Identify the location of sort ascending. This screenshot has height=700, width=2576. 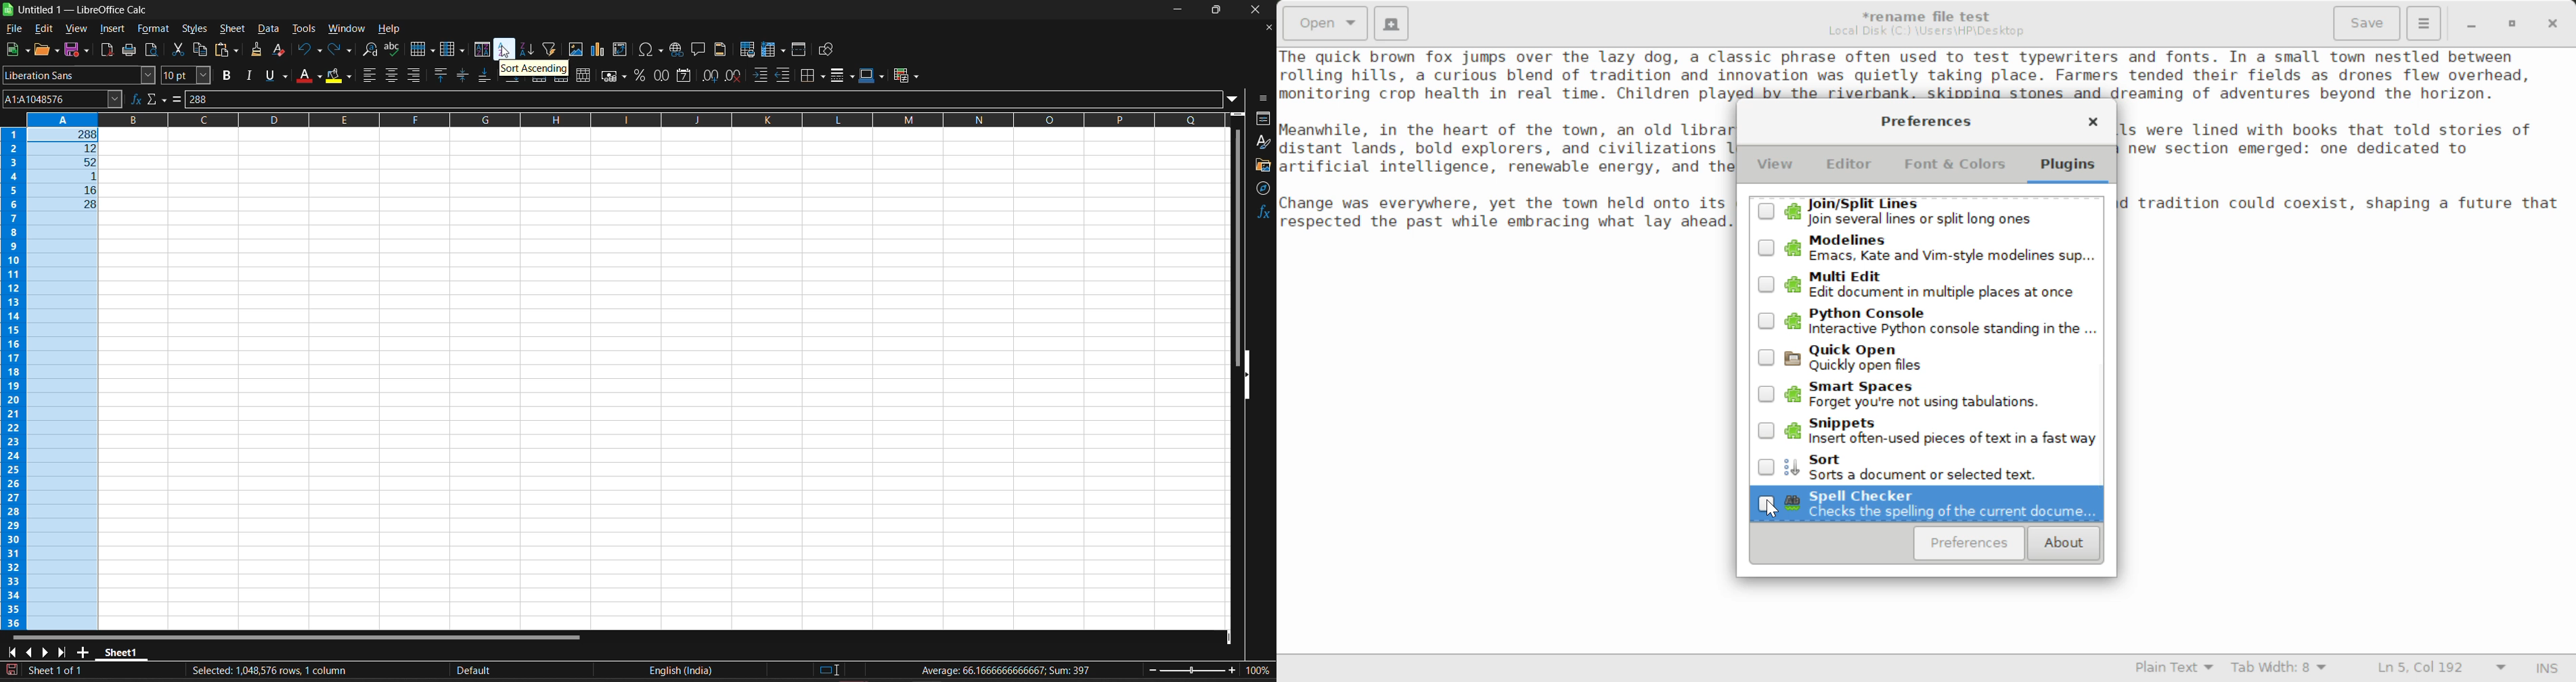
(505, 50).